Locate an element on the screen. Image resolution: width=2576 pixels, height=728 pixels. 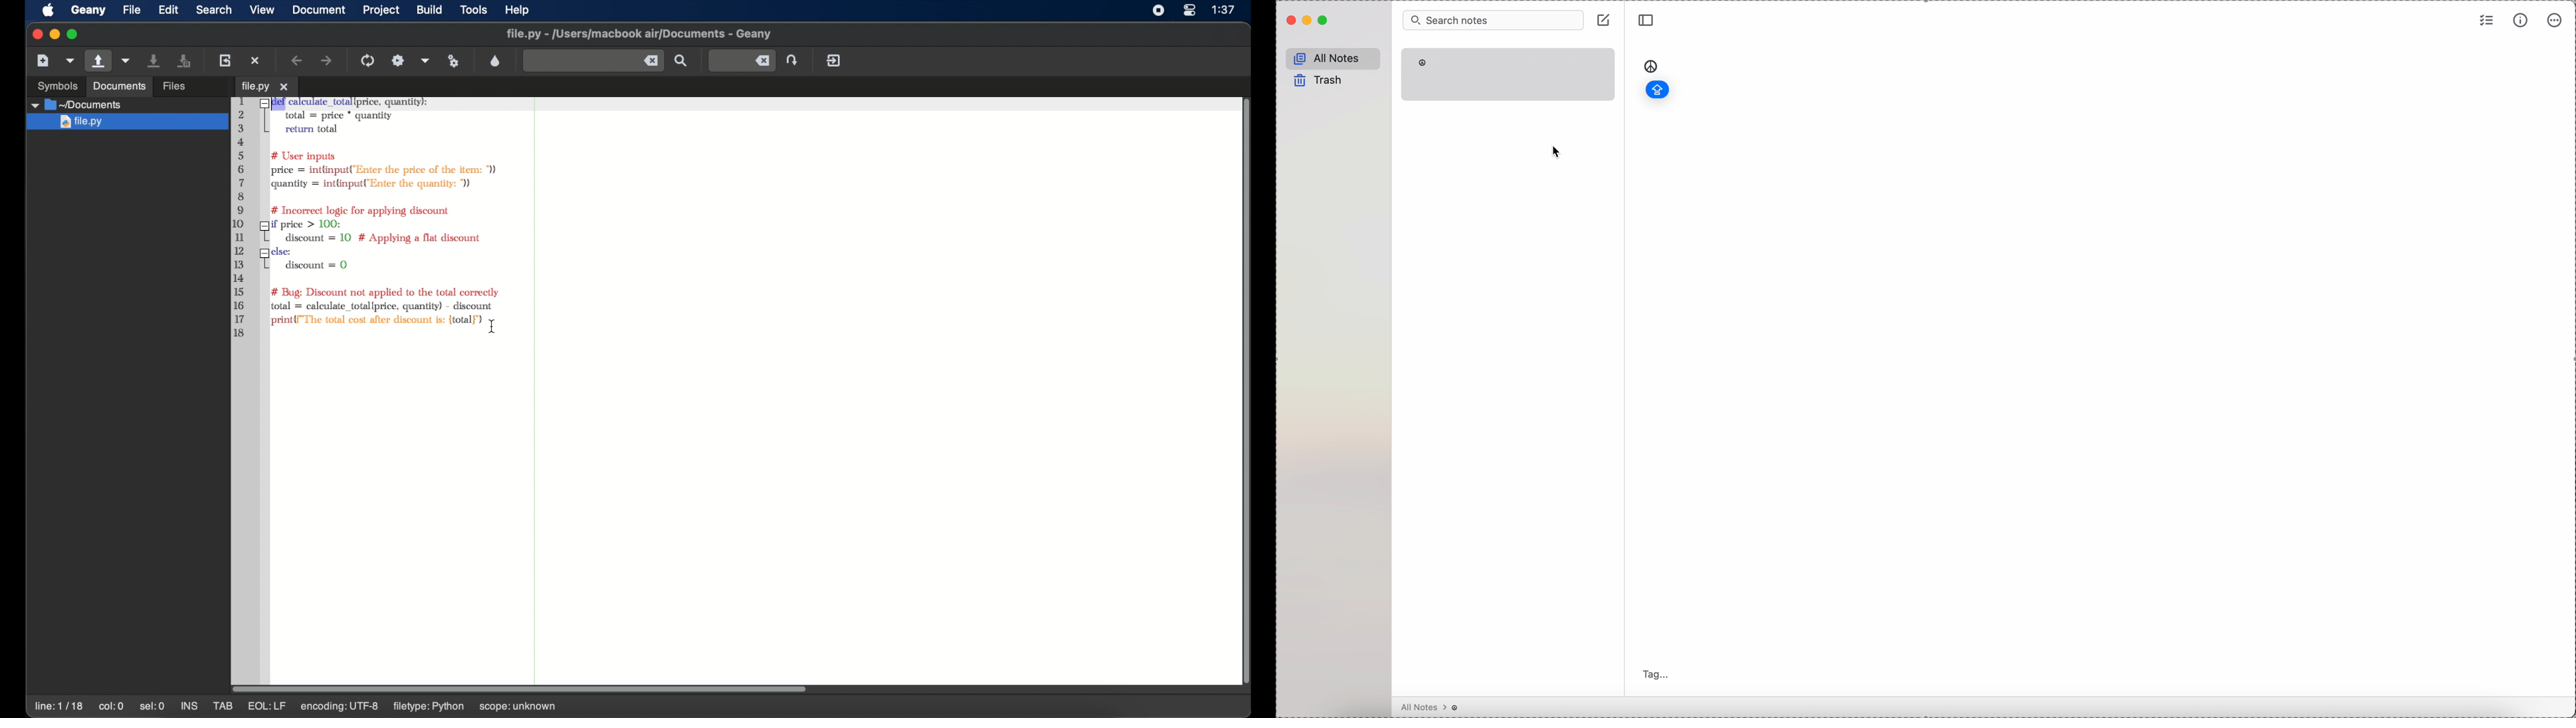
col:51 is located at coordinates (114, 707).